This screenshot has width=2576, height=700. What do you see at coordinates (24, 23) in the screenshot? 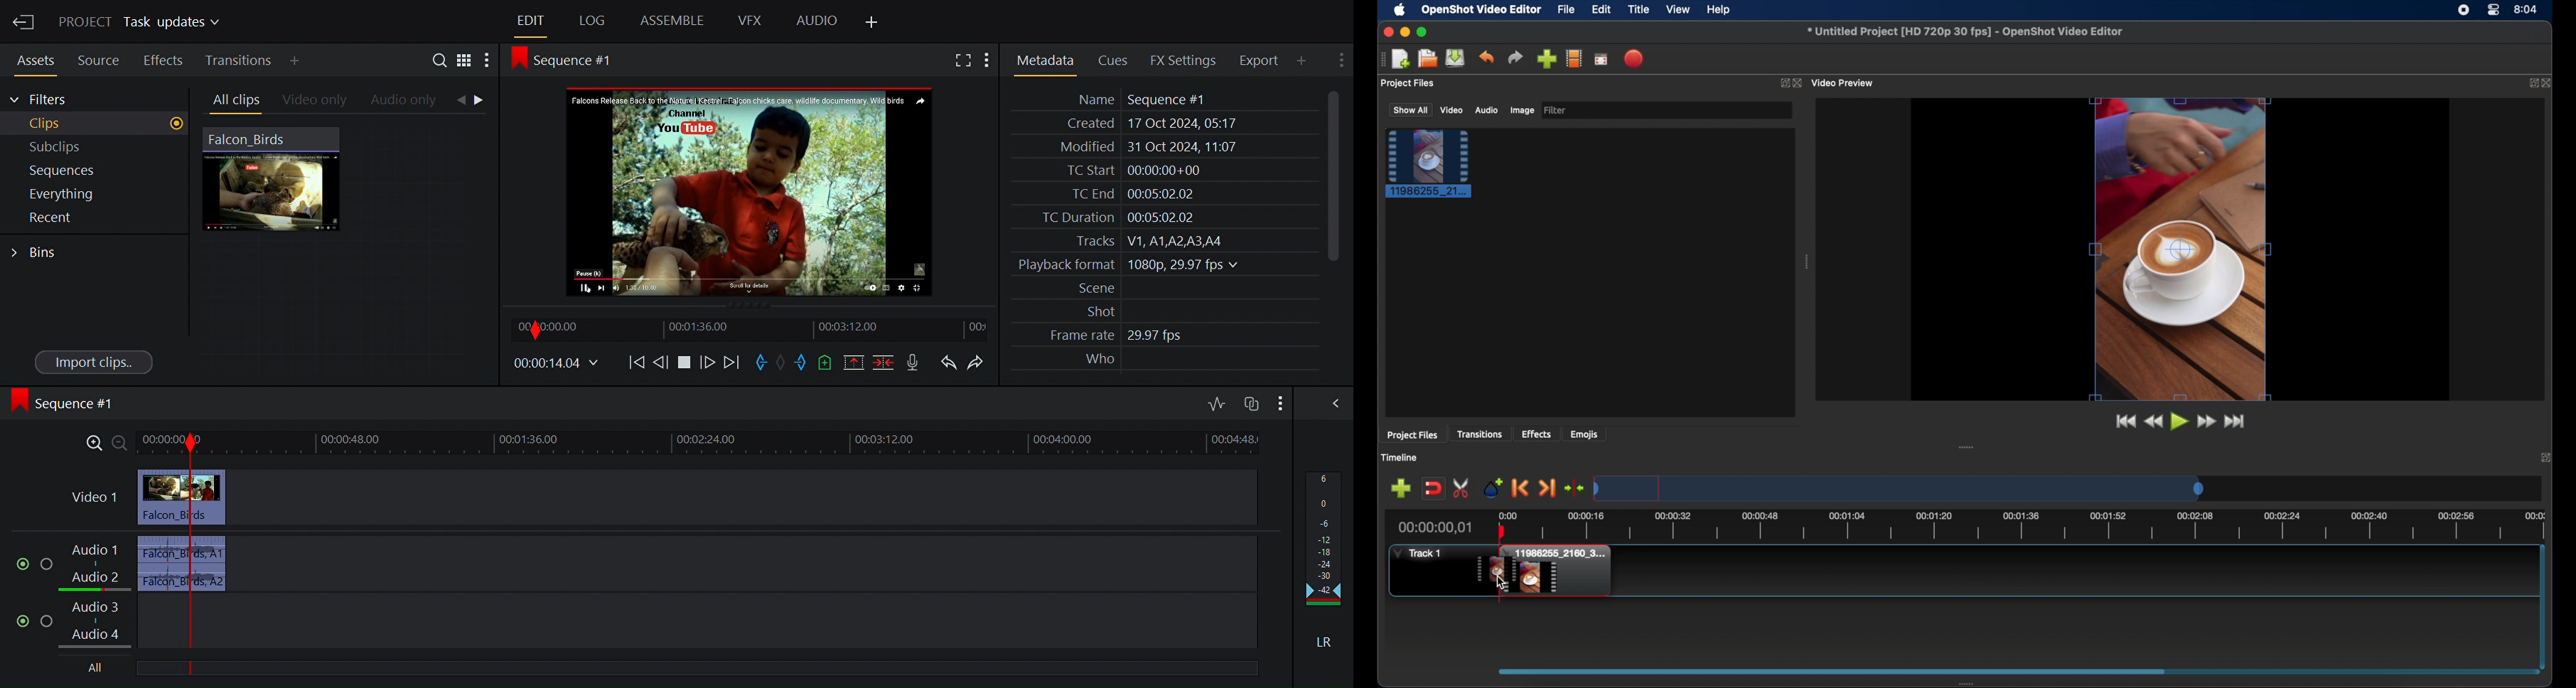
I see `Exit Current Project` at bounding box center [24, 23].